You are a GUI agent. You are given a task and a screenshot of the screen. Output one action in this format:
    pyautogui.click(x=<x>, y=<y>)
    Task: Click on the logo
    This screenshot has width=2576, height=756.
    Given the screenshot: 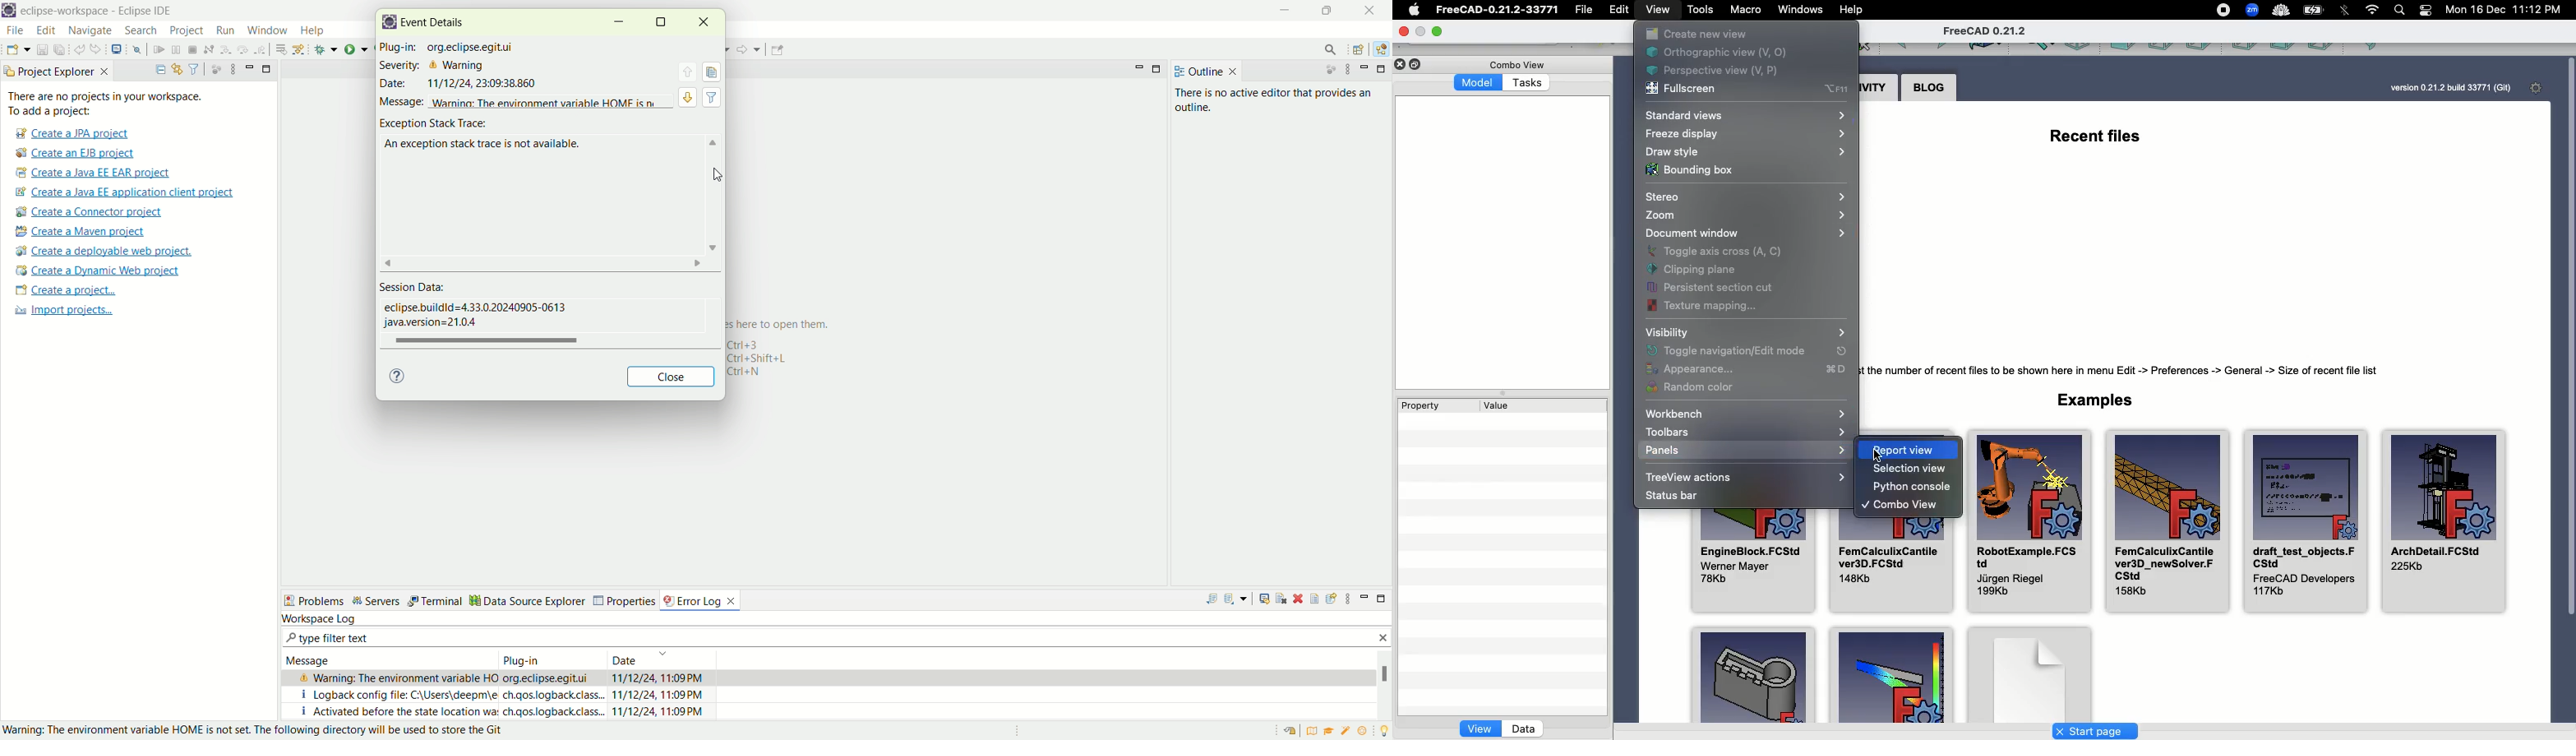 What is the action you would take?
    pyautogui.click(x=387, y=24)
    